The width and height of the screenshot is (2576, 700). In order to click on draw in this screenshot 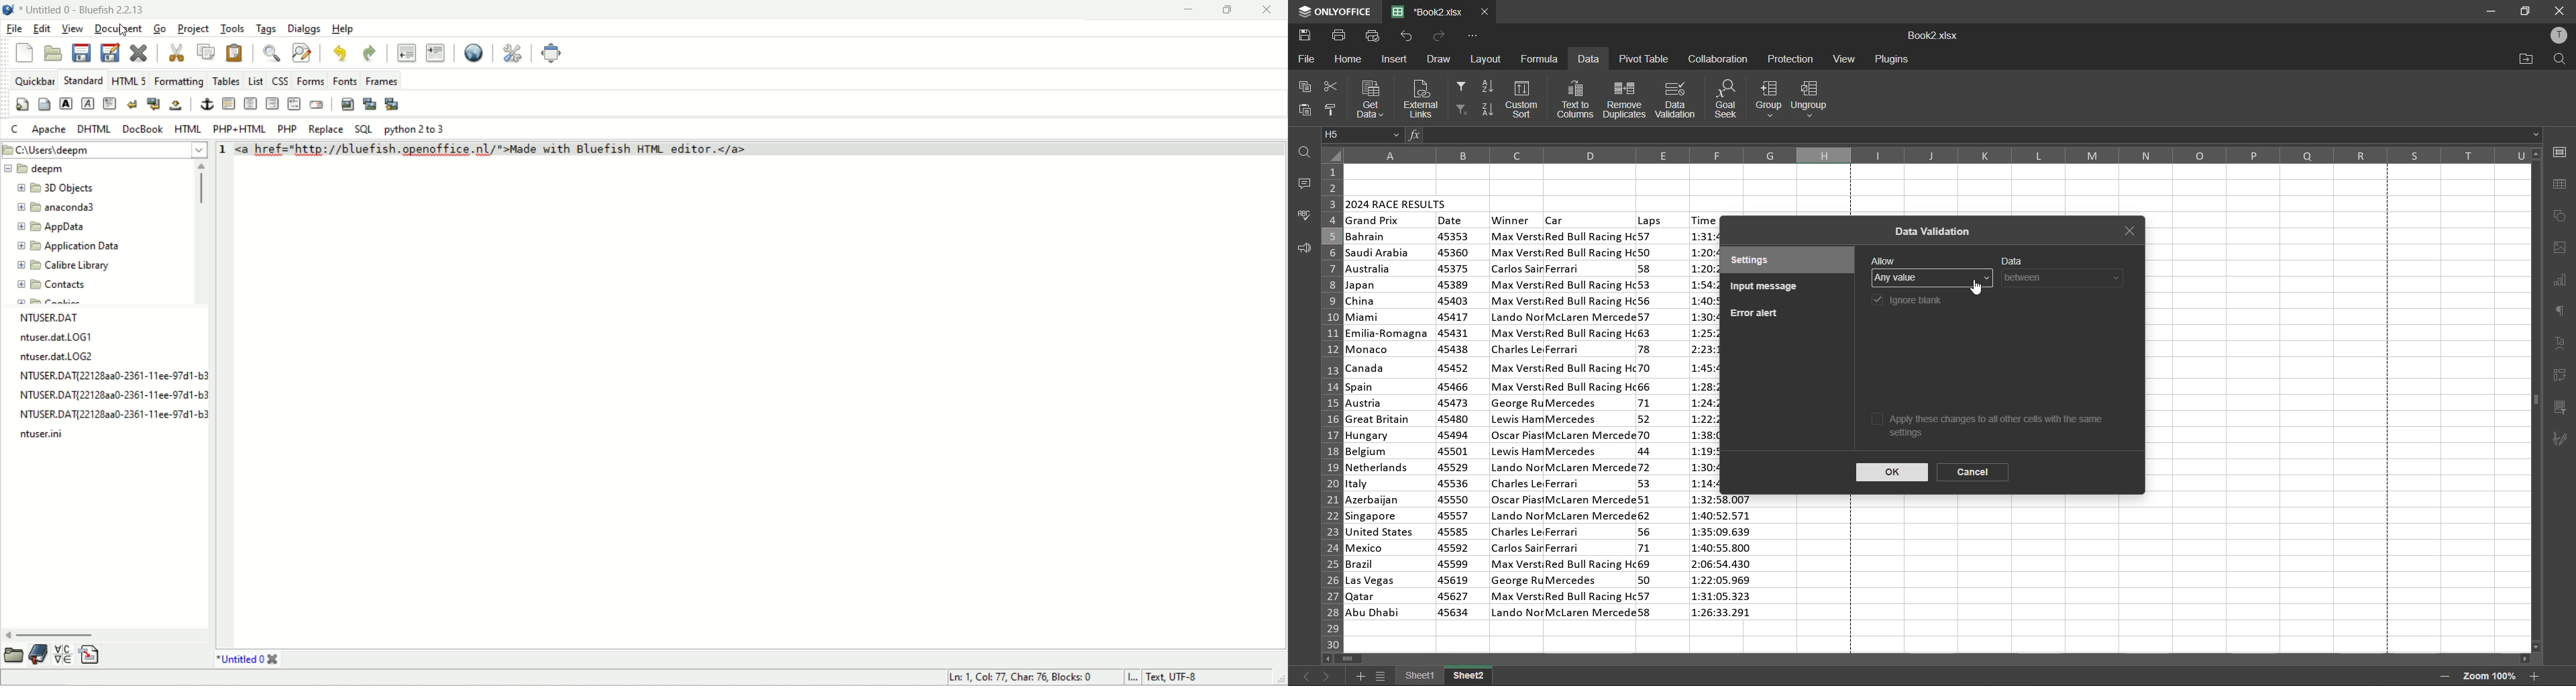, I will do `click(1440, 57)`.